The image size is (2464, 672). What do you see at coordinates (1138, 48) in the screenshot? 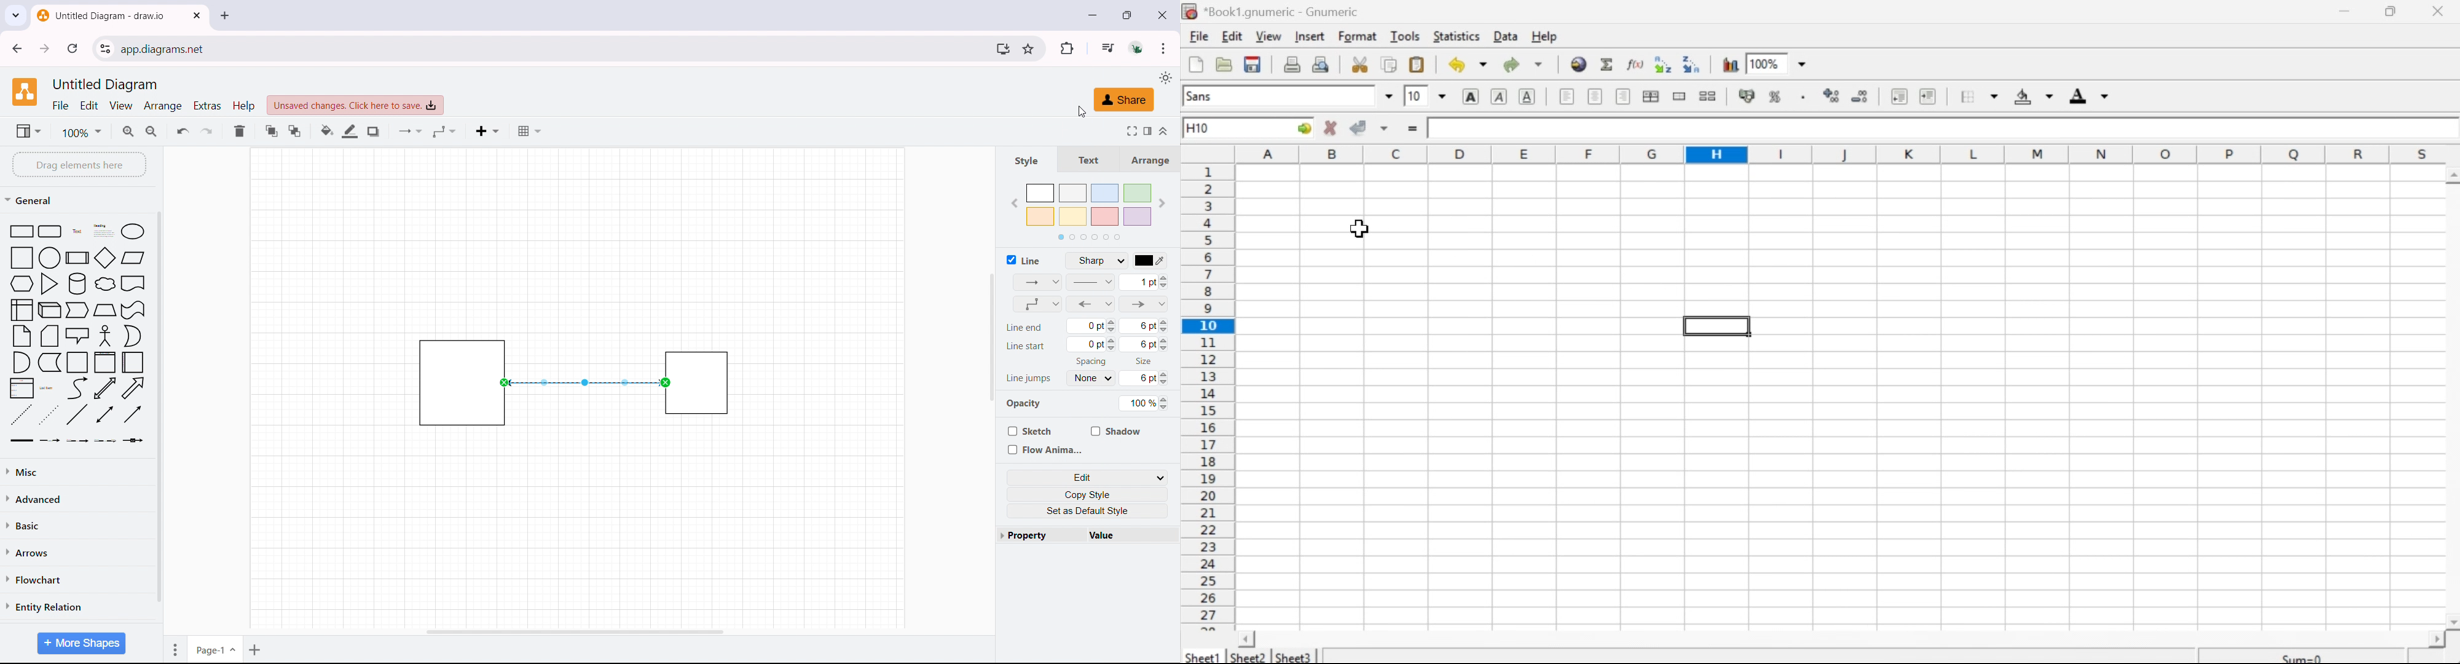
I see `account` at bounding box center [1138, 48].